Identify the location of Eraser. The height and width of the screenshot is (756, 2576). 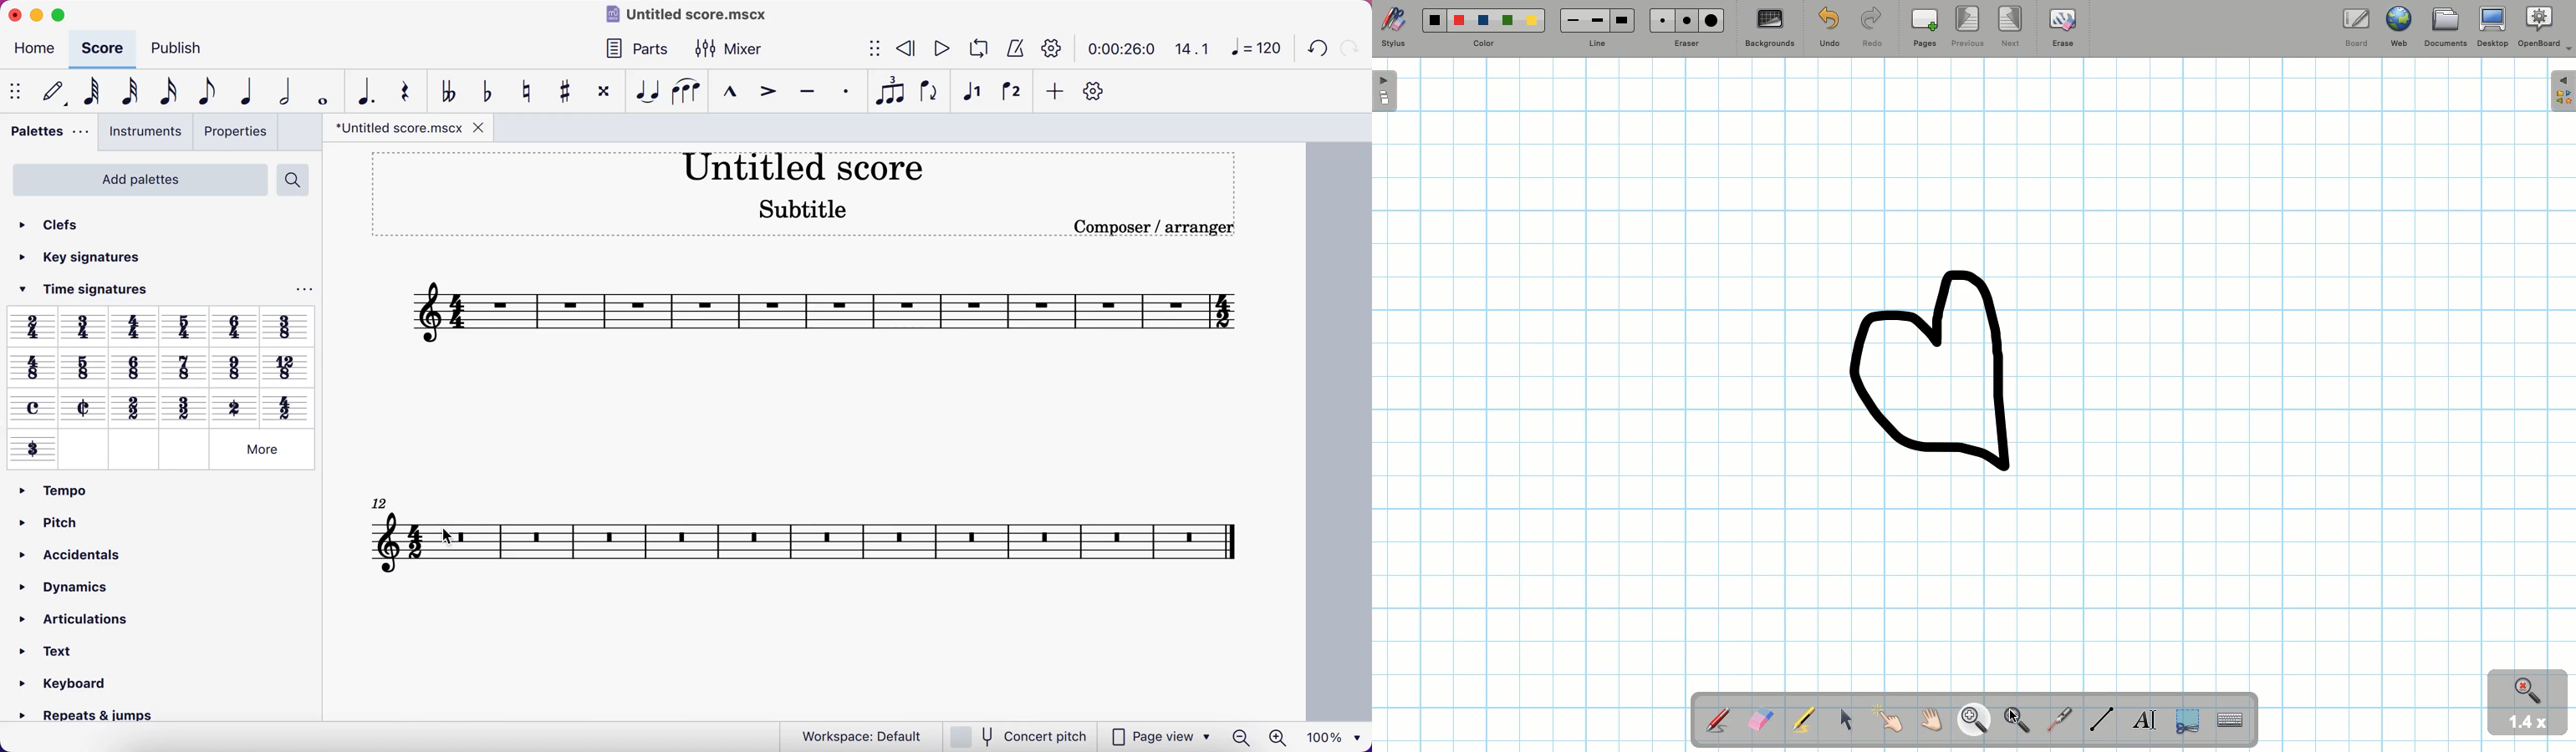
(1687, 27).